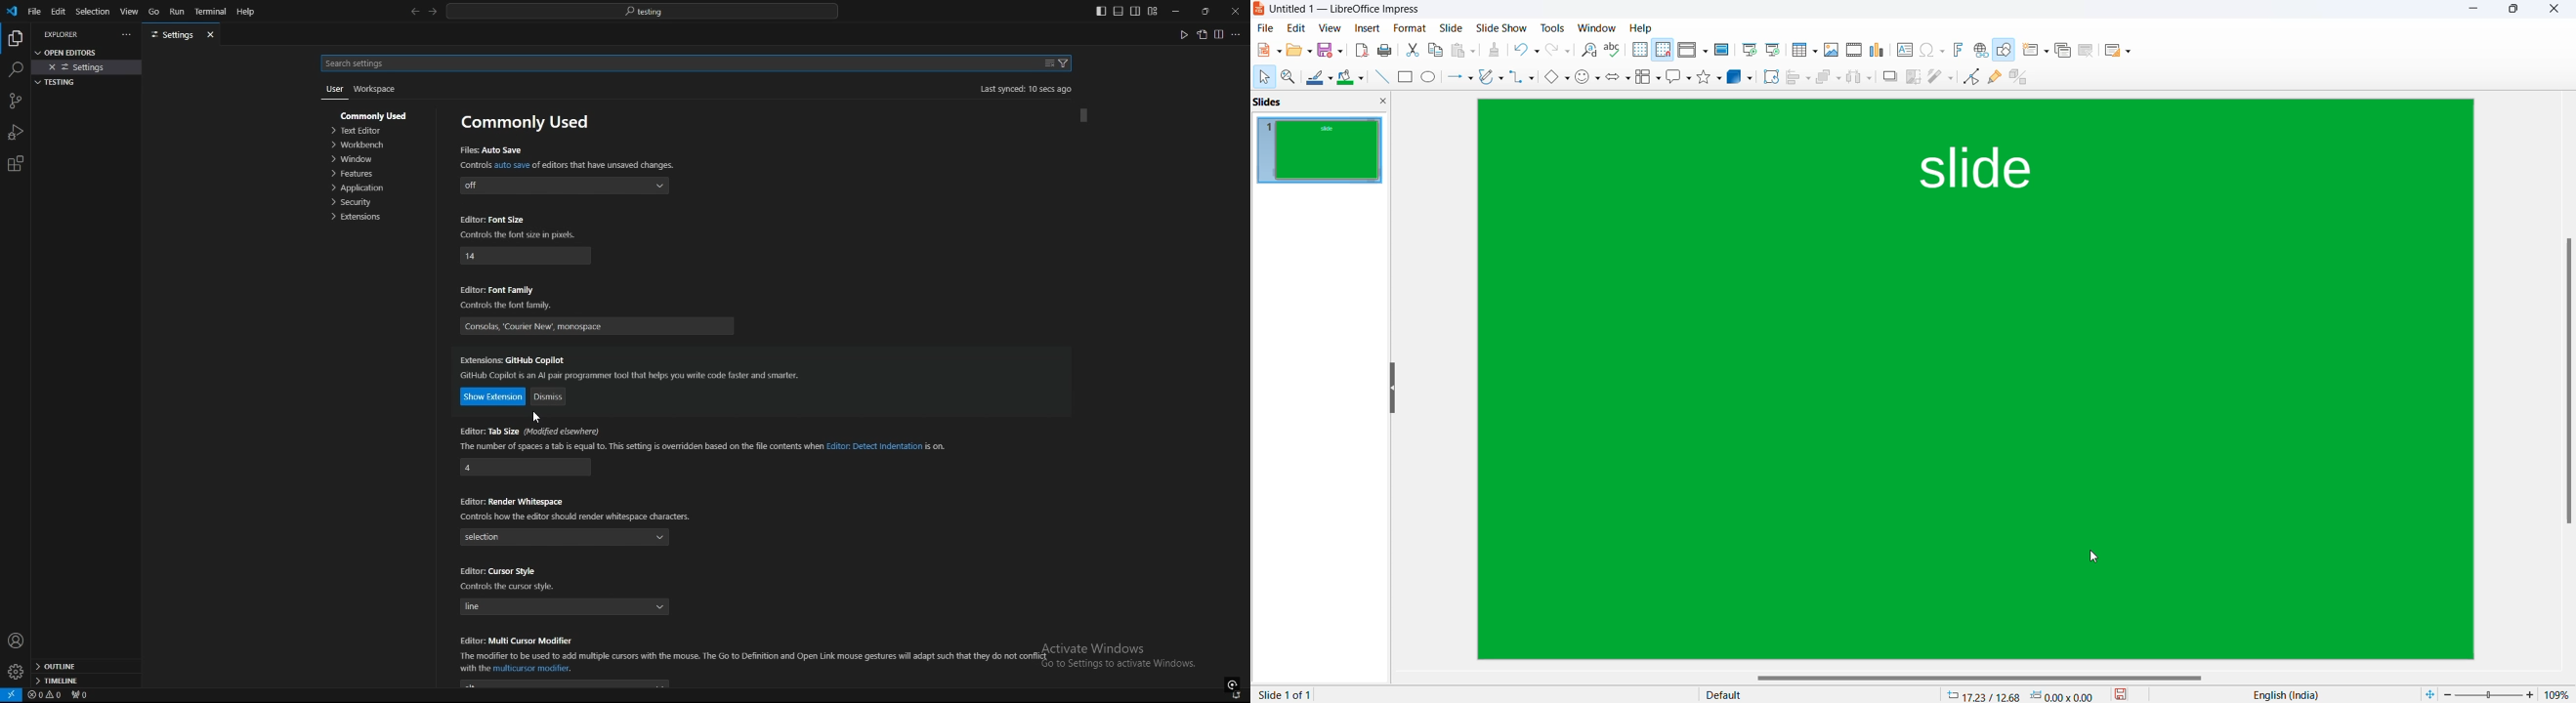 This screenshot has width=2576, height=728. I want to click on maximize, so click(2515, 11).